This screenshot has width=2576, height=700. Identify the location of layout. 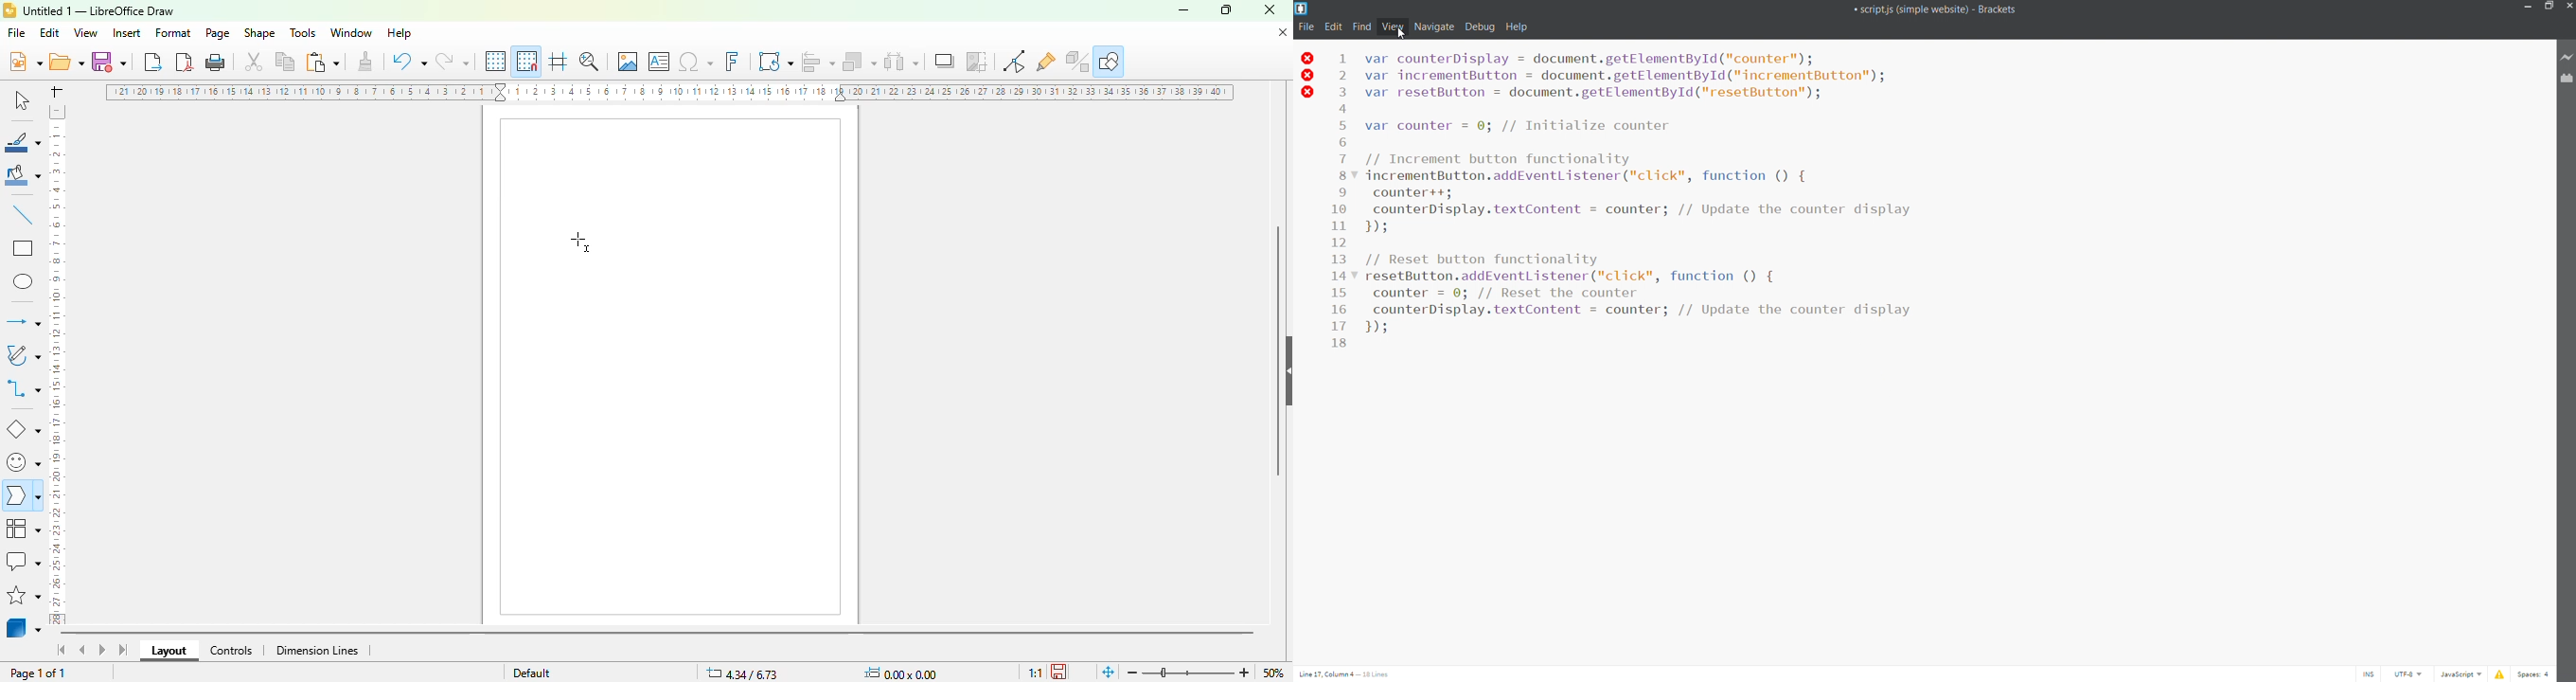
(169, 651).